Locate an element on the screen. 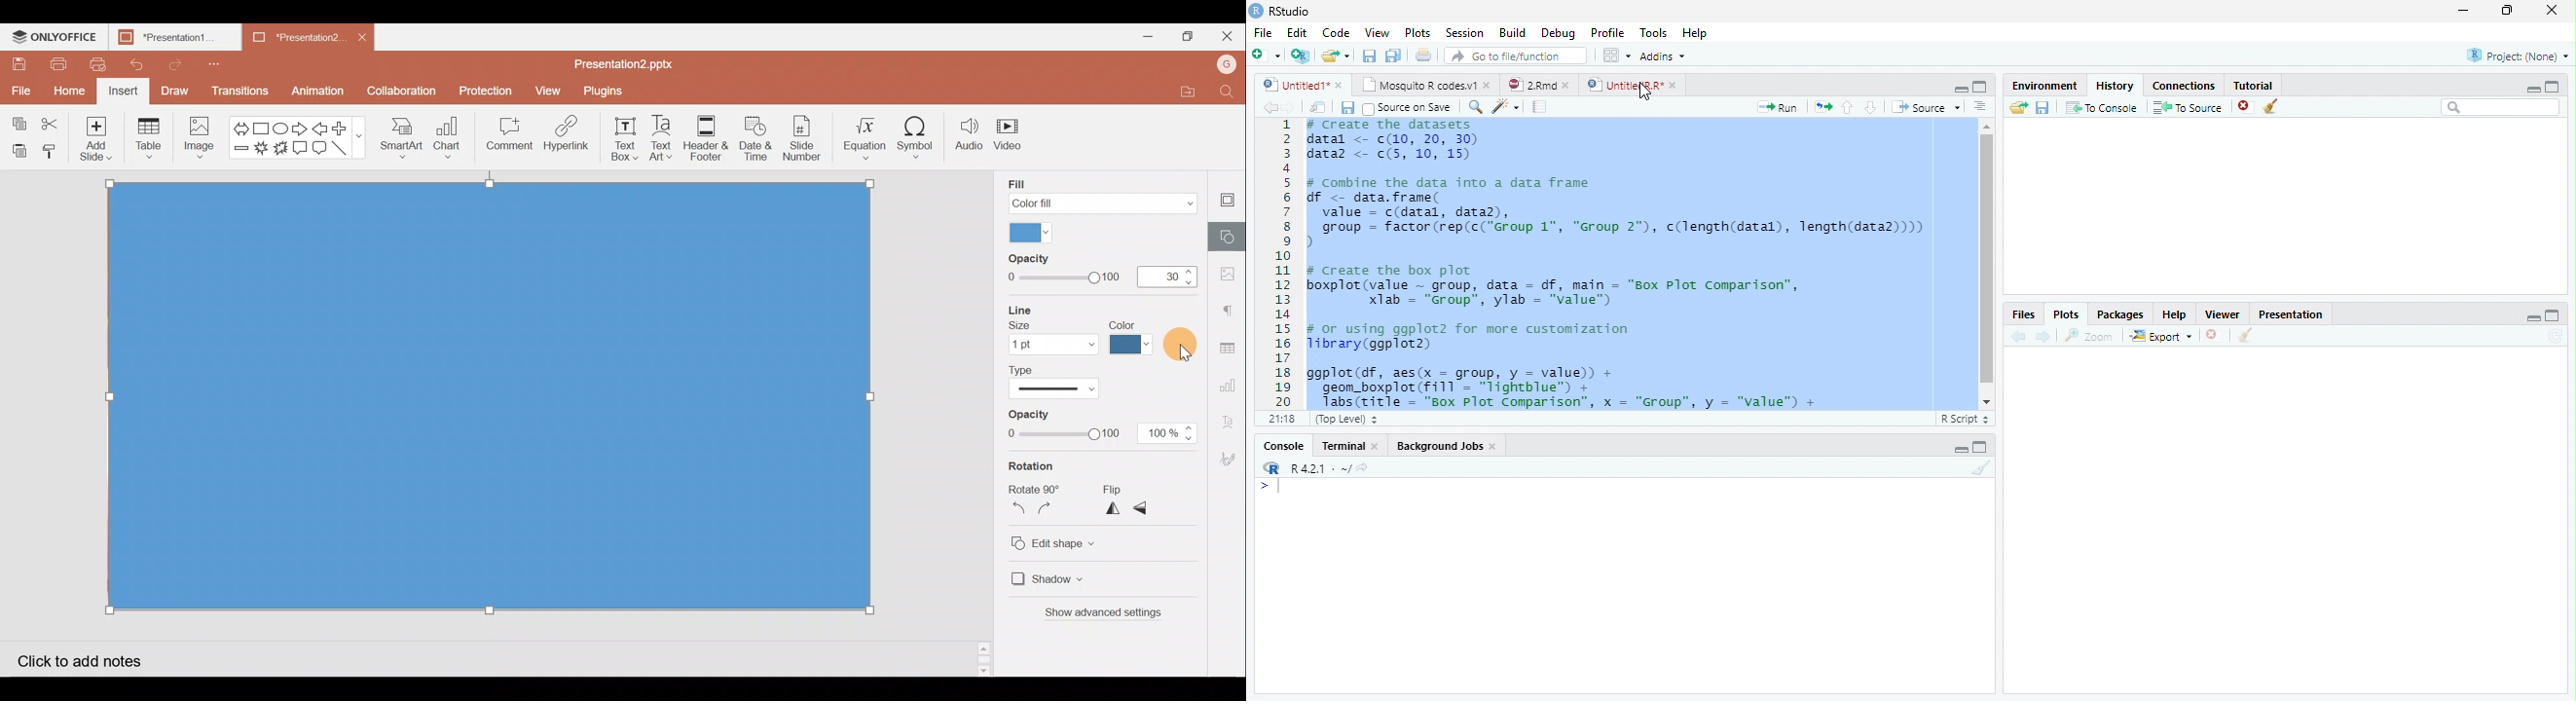 The image size is (2576, 728). Save all open documents is located at coordinates (1393, 55).